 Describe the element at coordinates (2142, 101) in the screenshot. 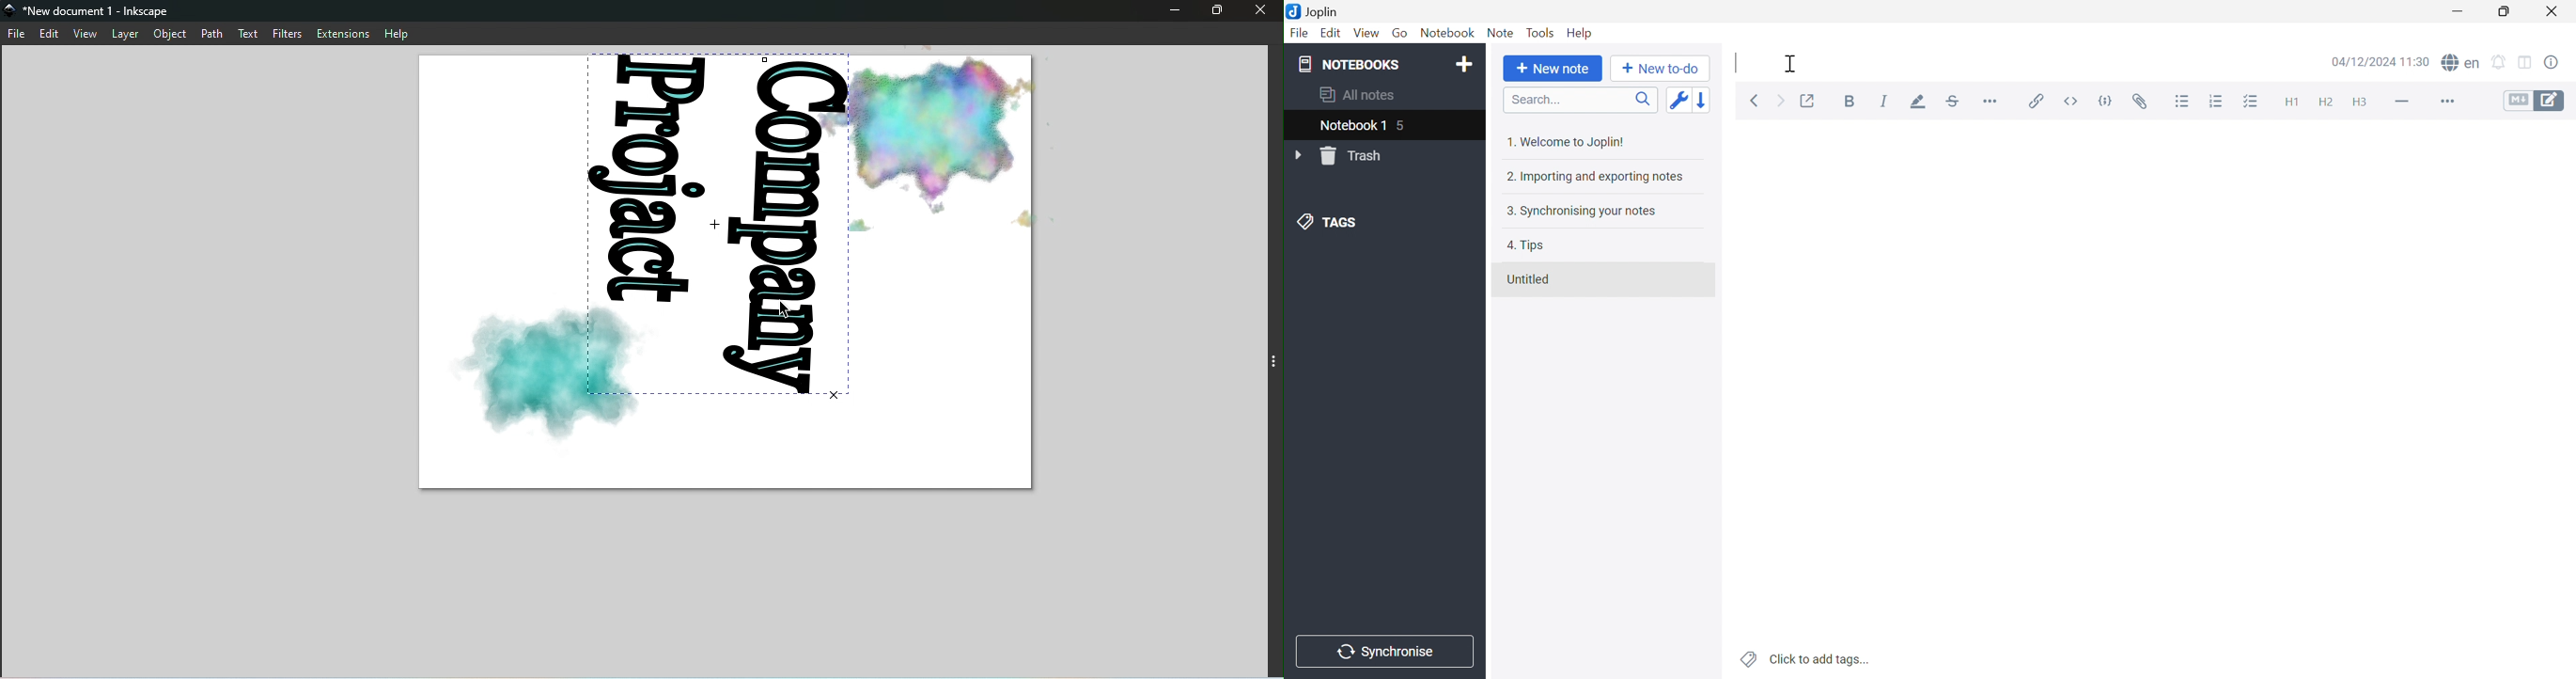

I see `Attach file` at that location.